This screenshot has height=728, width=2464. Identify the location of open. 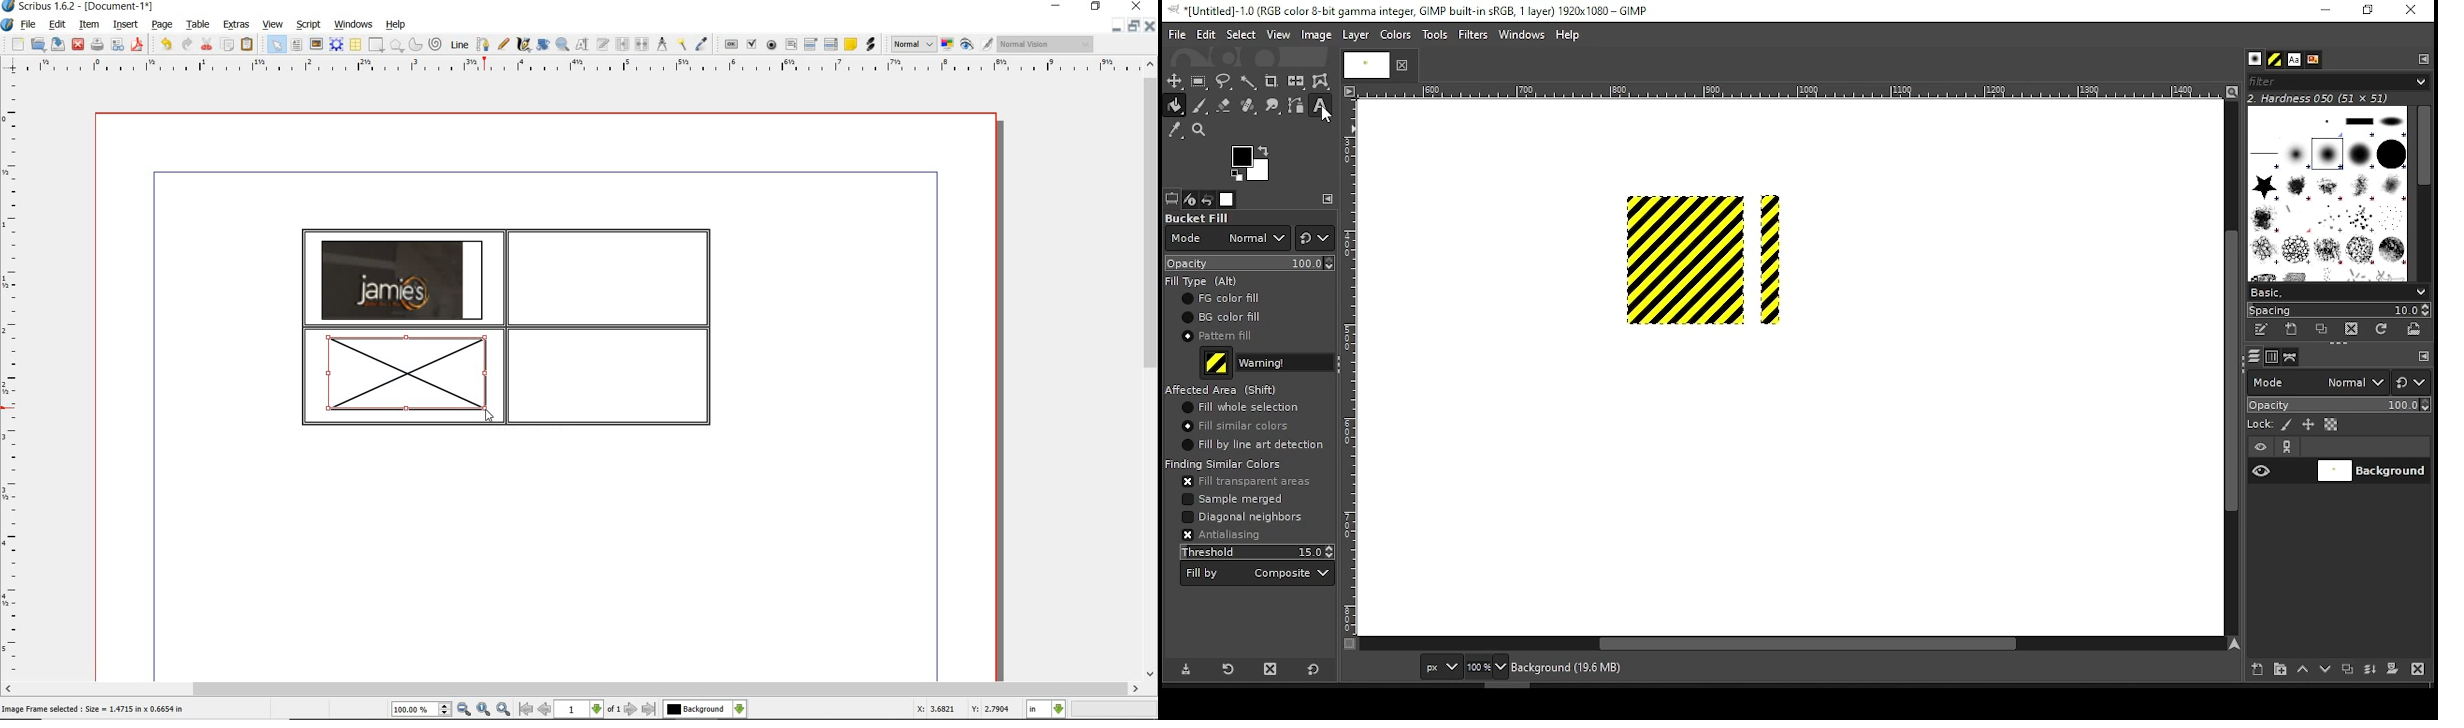
(39, 45).